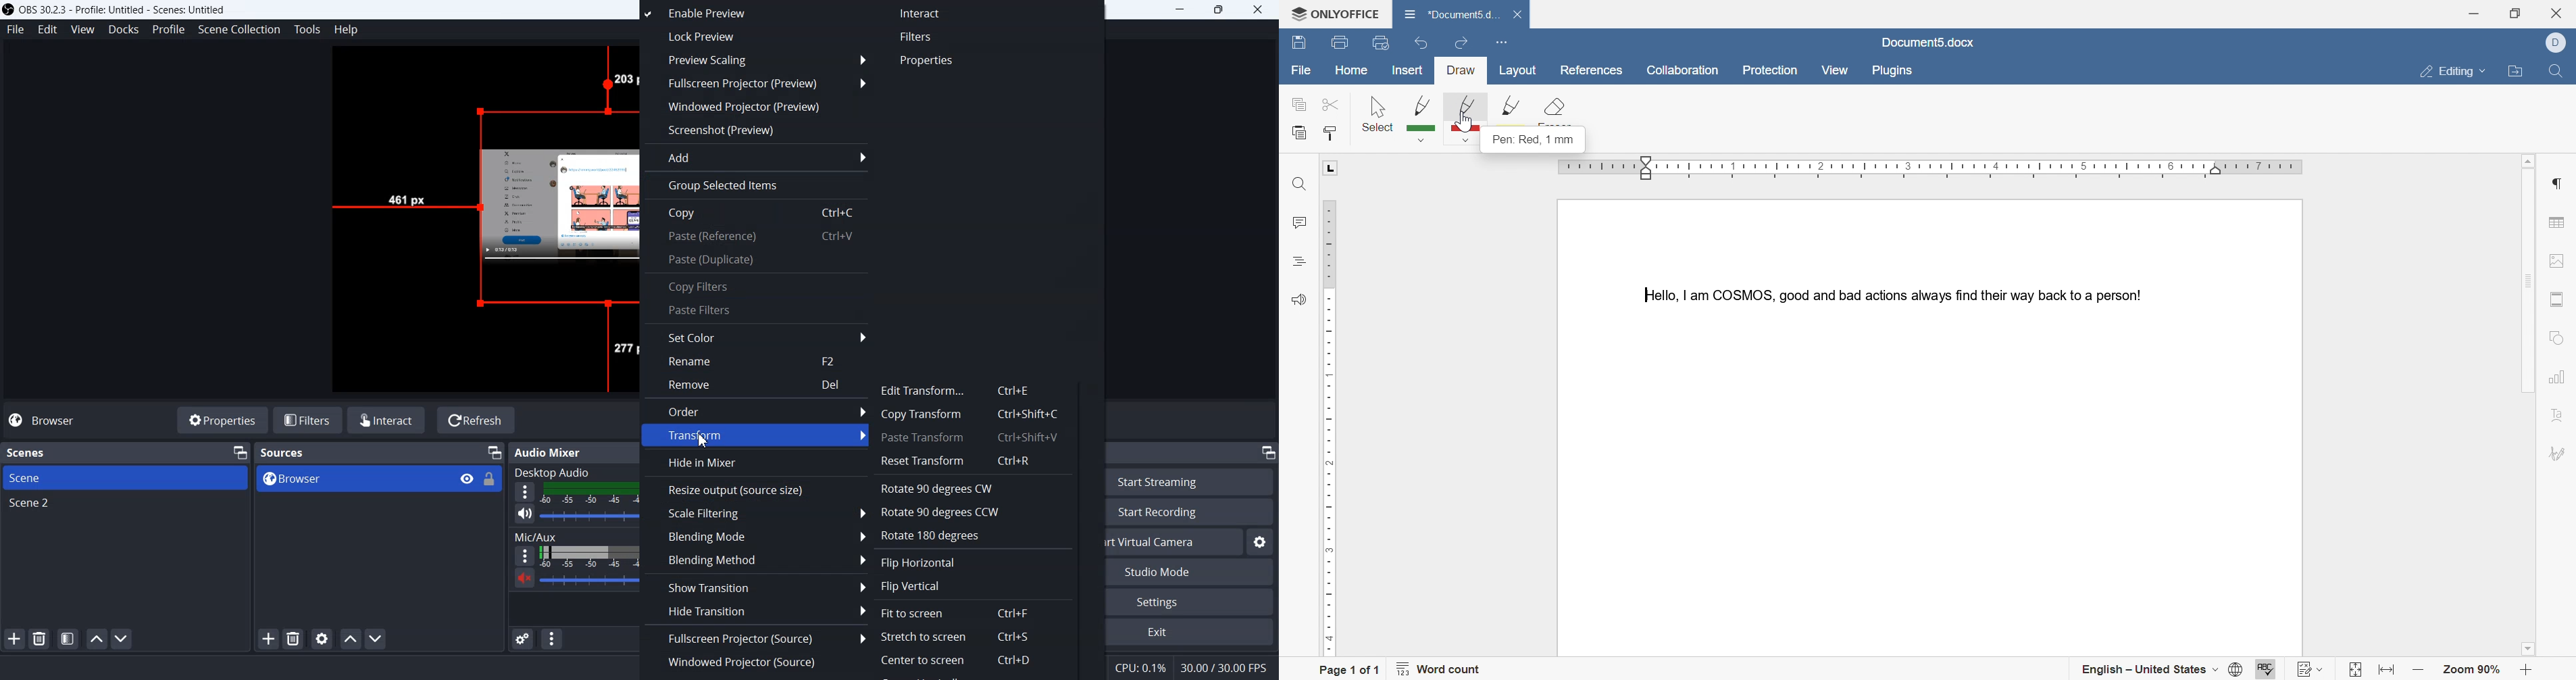 The height and width of the screenshot is (700, 2576). I want to click on Move scene down, so click(122, 639).